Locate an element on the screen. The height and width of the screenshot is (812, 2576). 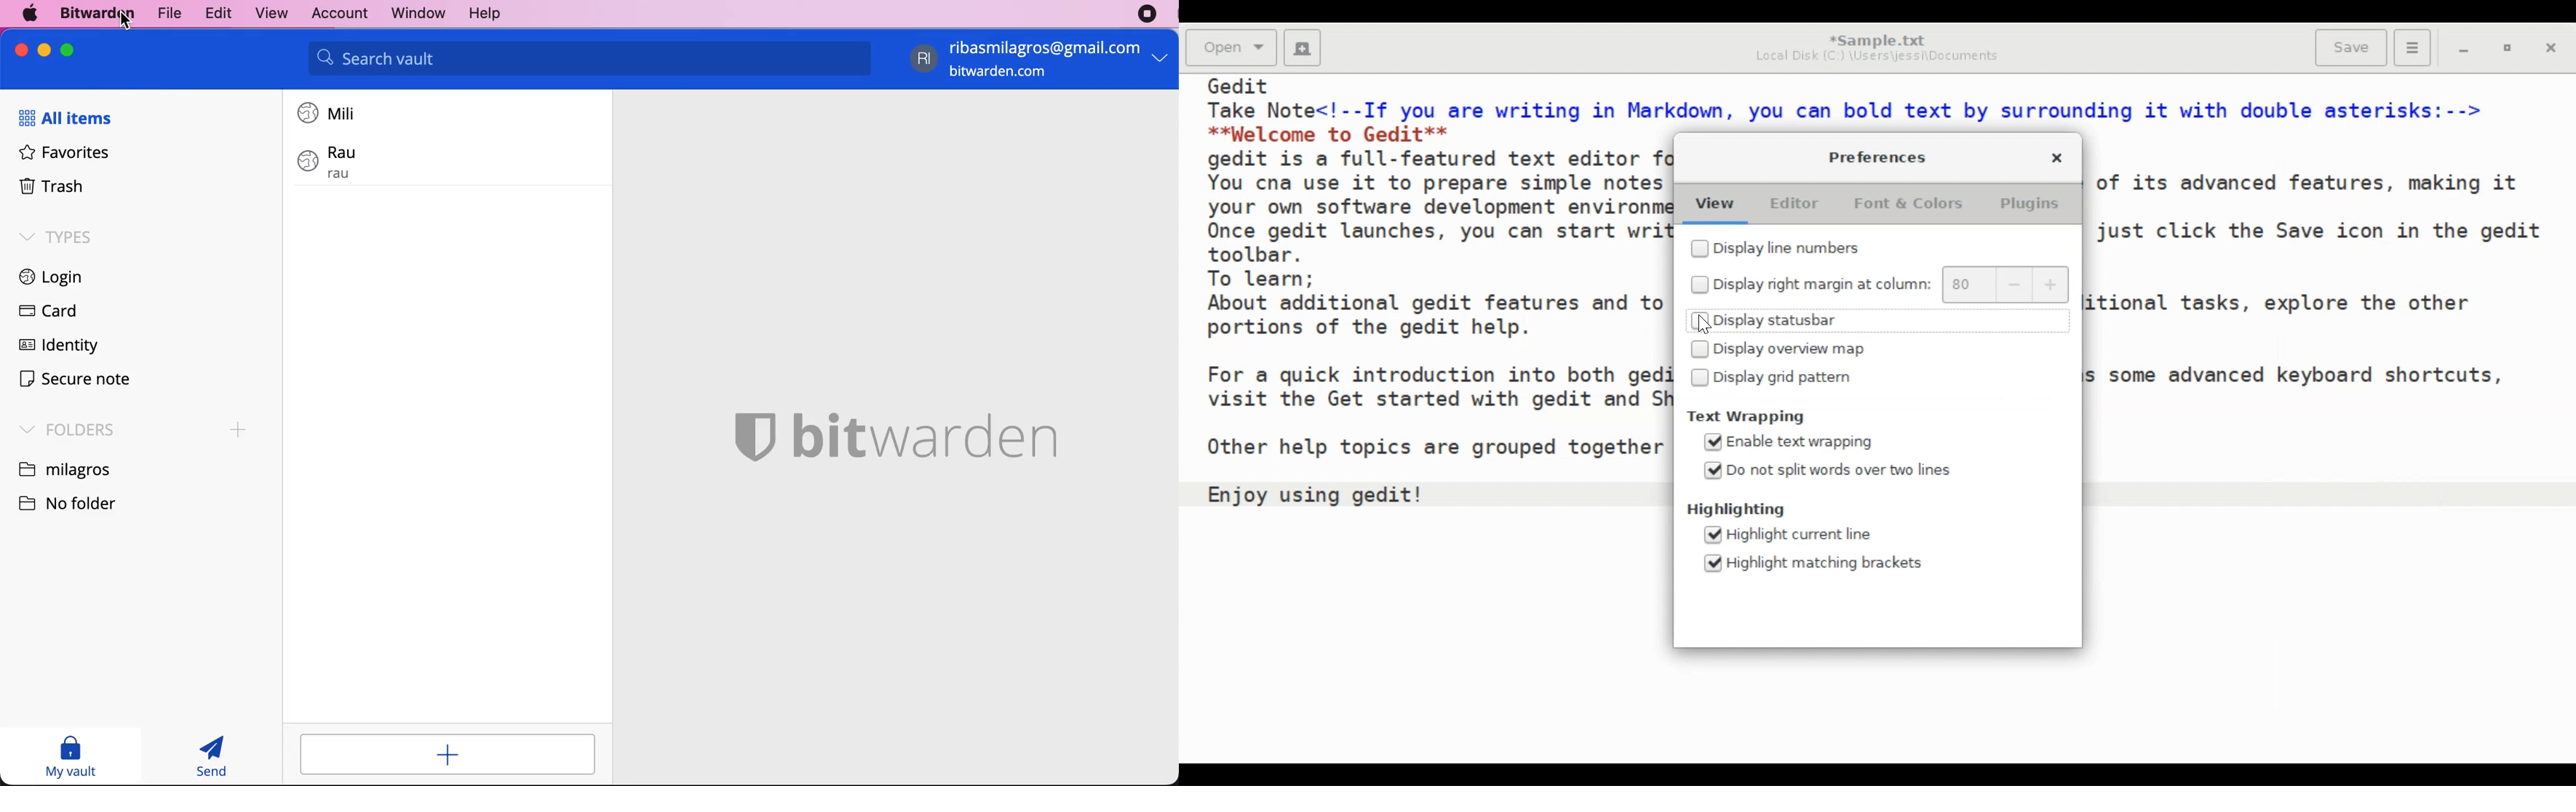
Highlighting is located at coordinates (1736, 510).